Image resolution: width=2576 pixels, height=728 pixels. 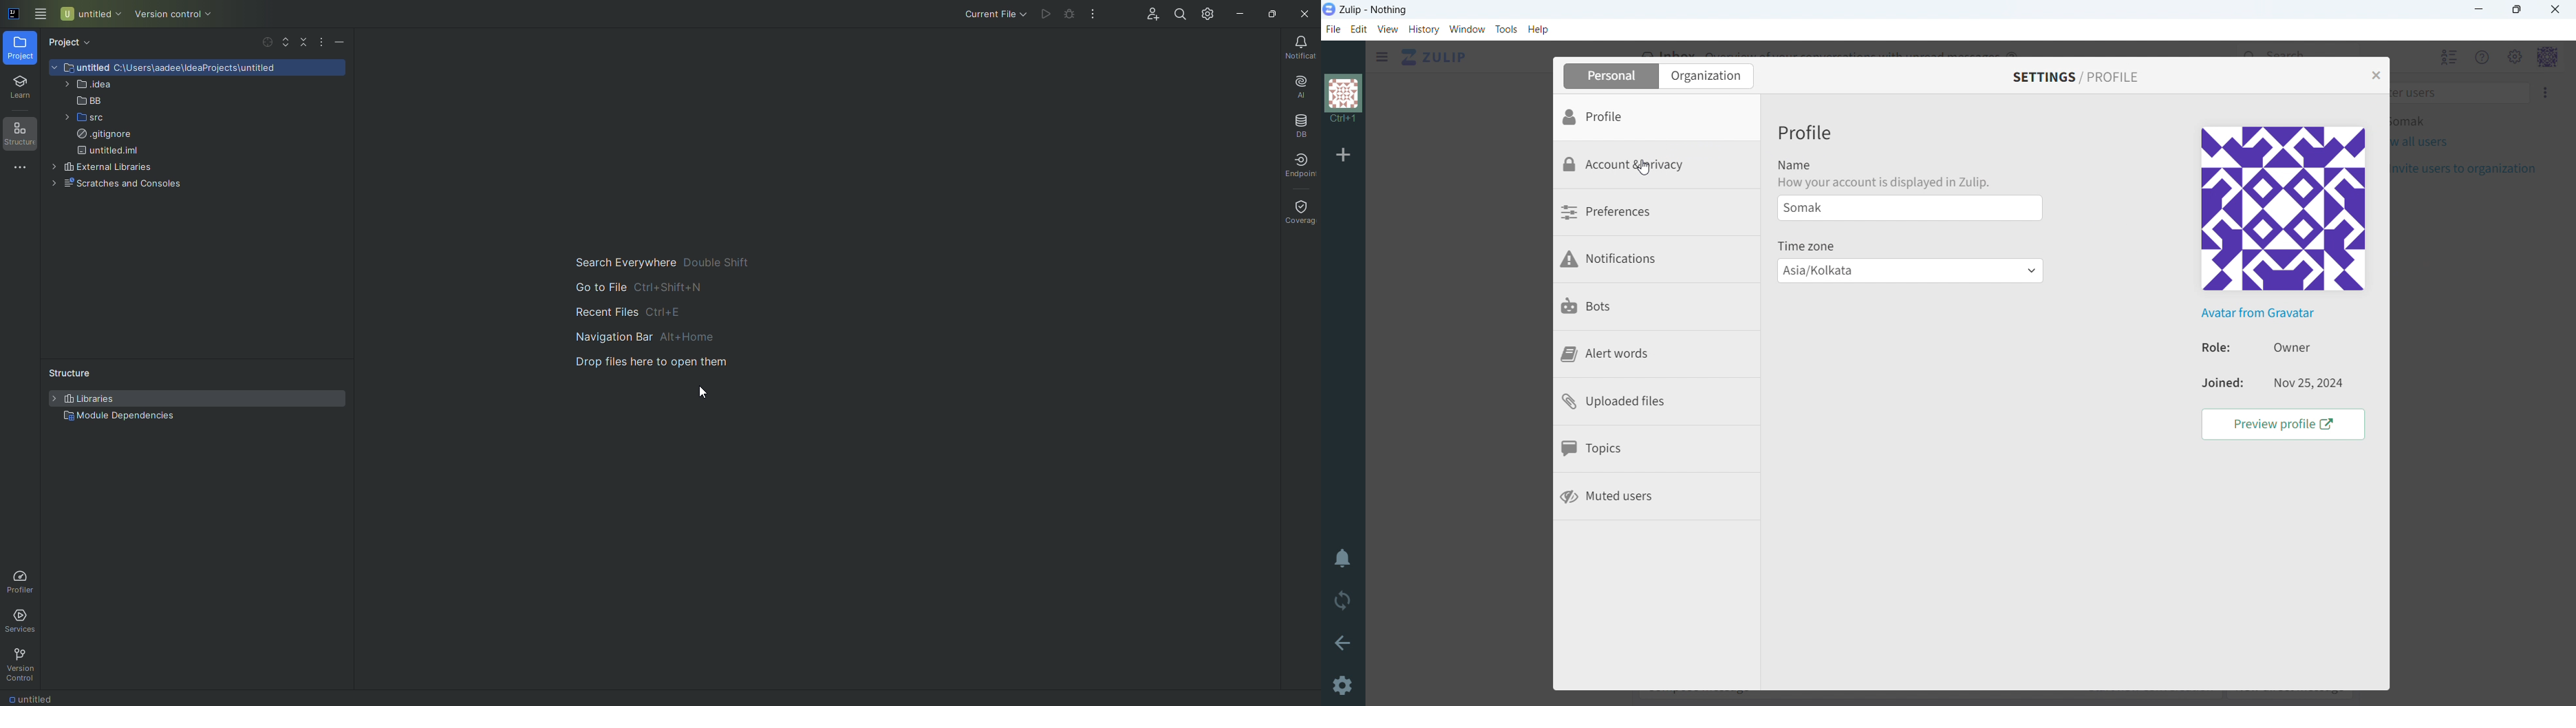 What do you see at coordinates (1382, 57) in the screenshot?
I see `click to see sidebar menu` at bounding box center [1382, 57].